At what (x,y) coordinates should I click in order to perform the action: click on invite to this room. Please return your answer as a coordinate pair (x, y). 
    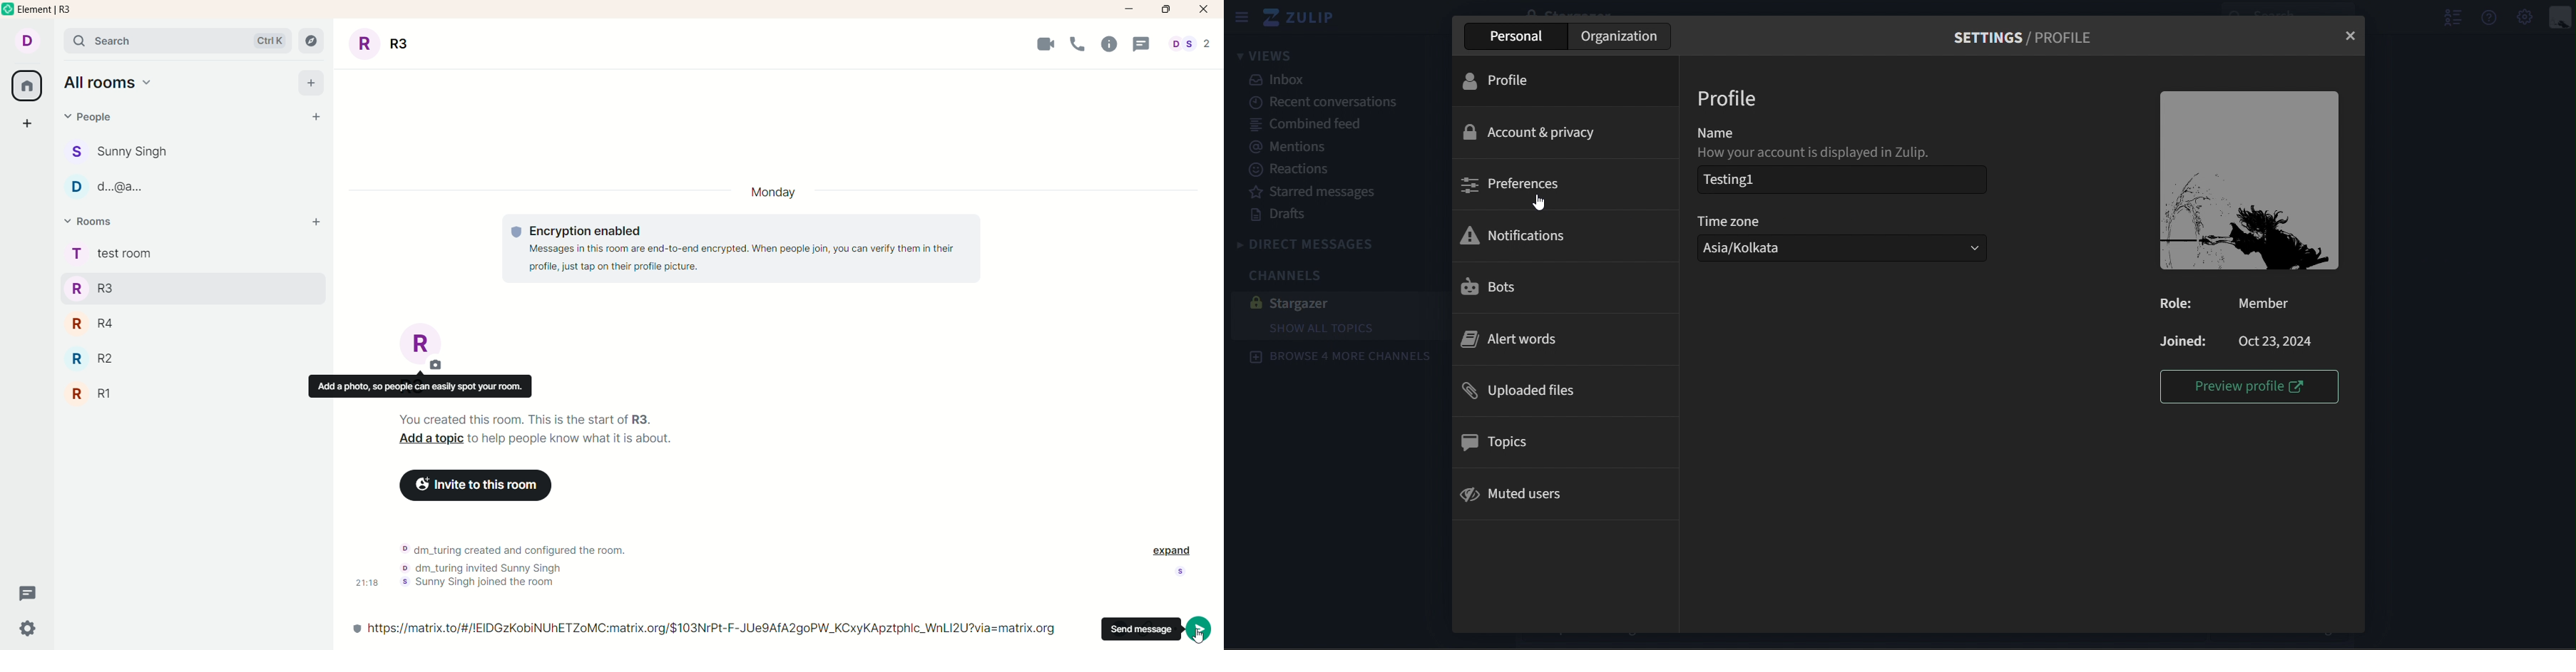
    Looking at the image, I should click on (483, 484).